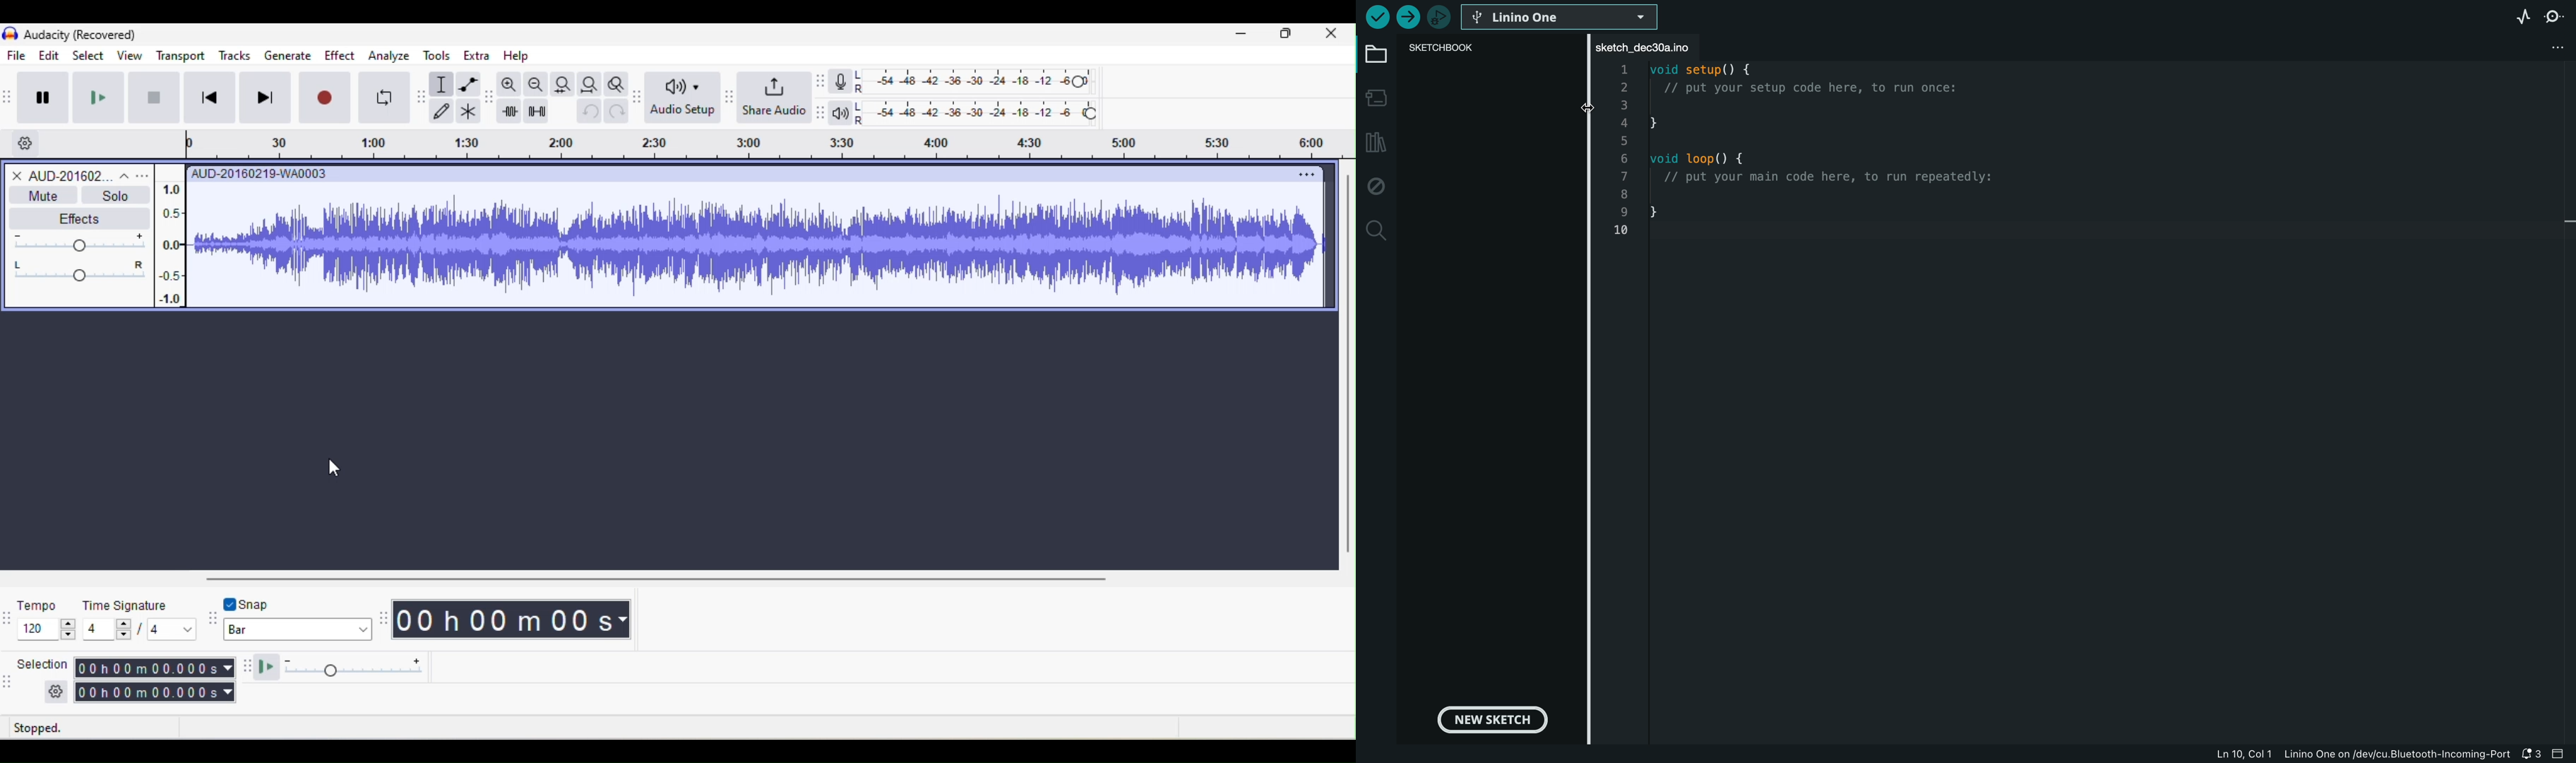 Image resolution: width=2576 pixels, height=784 pixels. Describe the element at coordinates (422, 95) in the screenshot. I see `audacity tools toolbar` at that location.